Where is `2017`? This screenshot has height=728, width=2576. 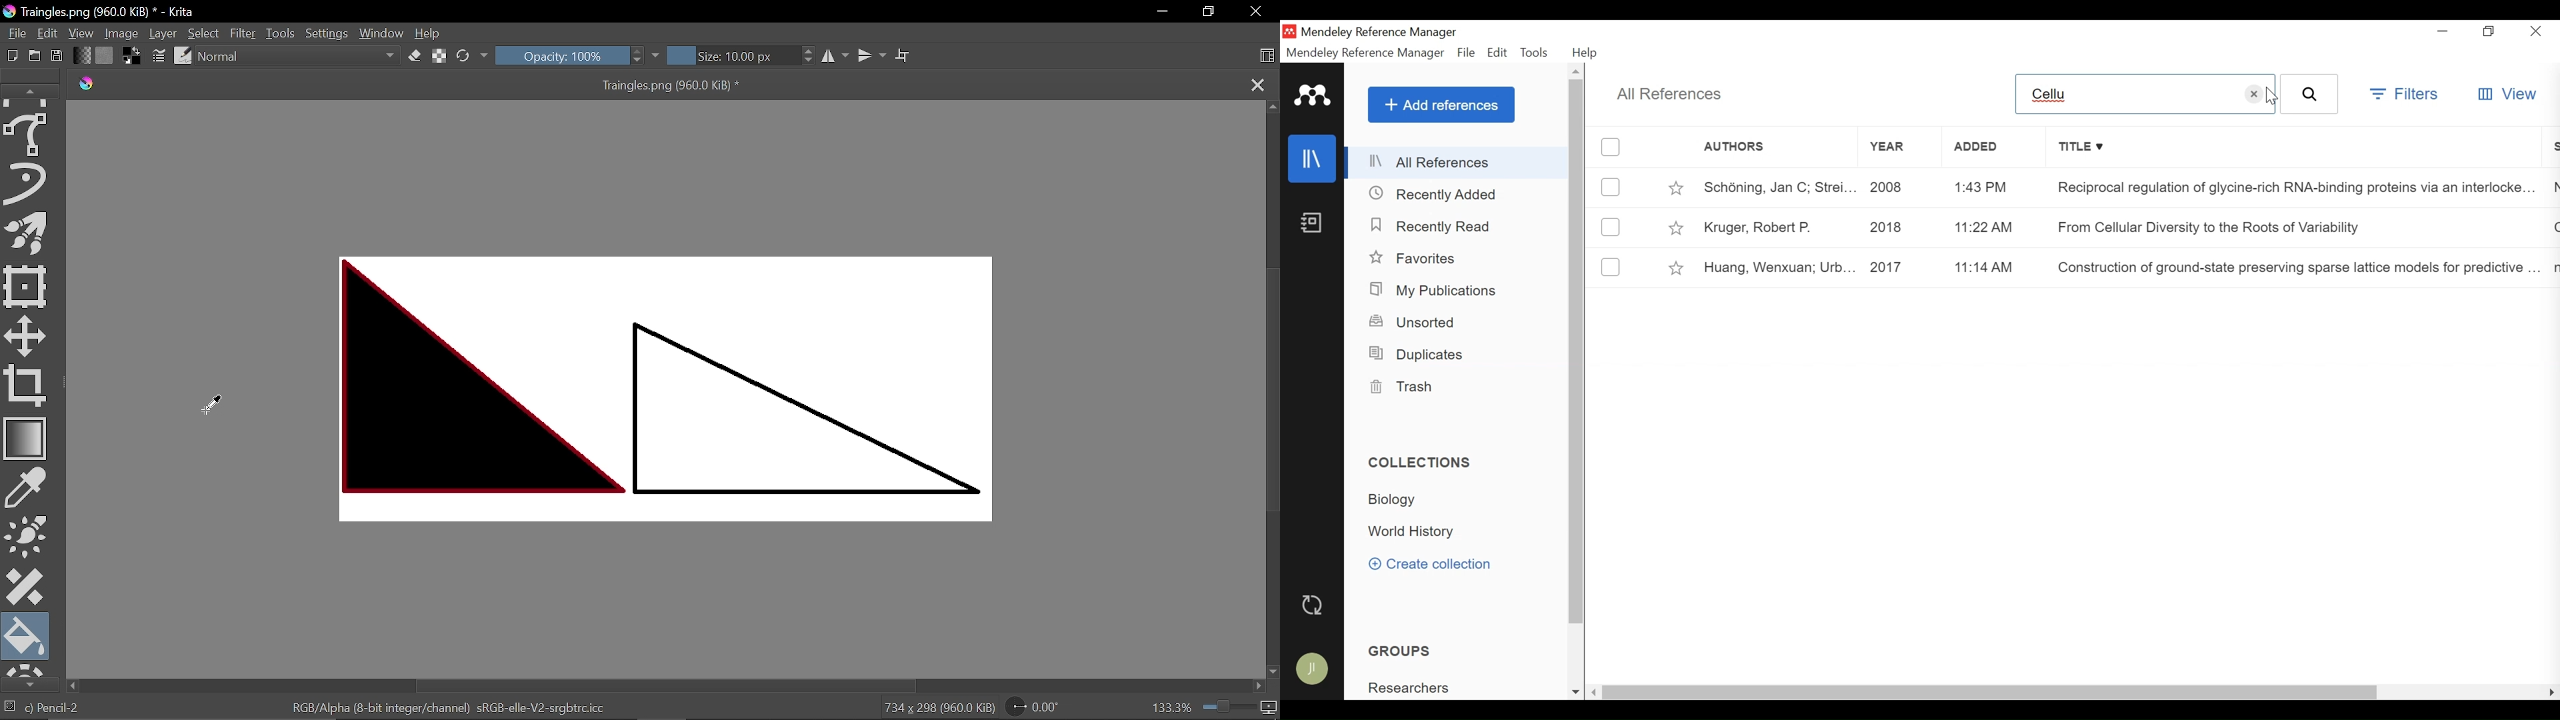 2017 is located at coordinates (1901, 269).